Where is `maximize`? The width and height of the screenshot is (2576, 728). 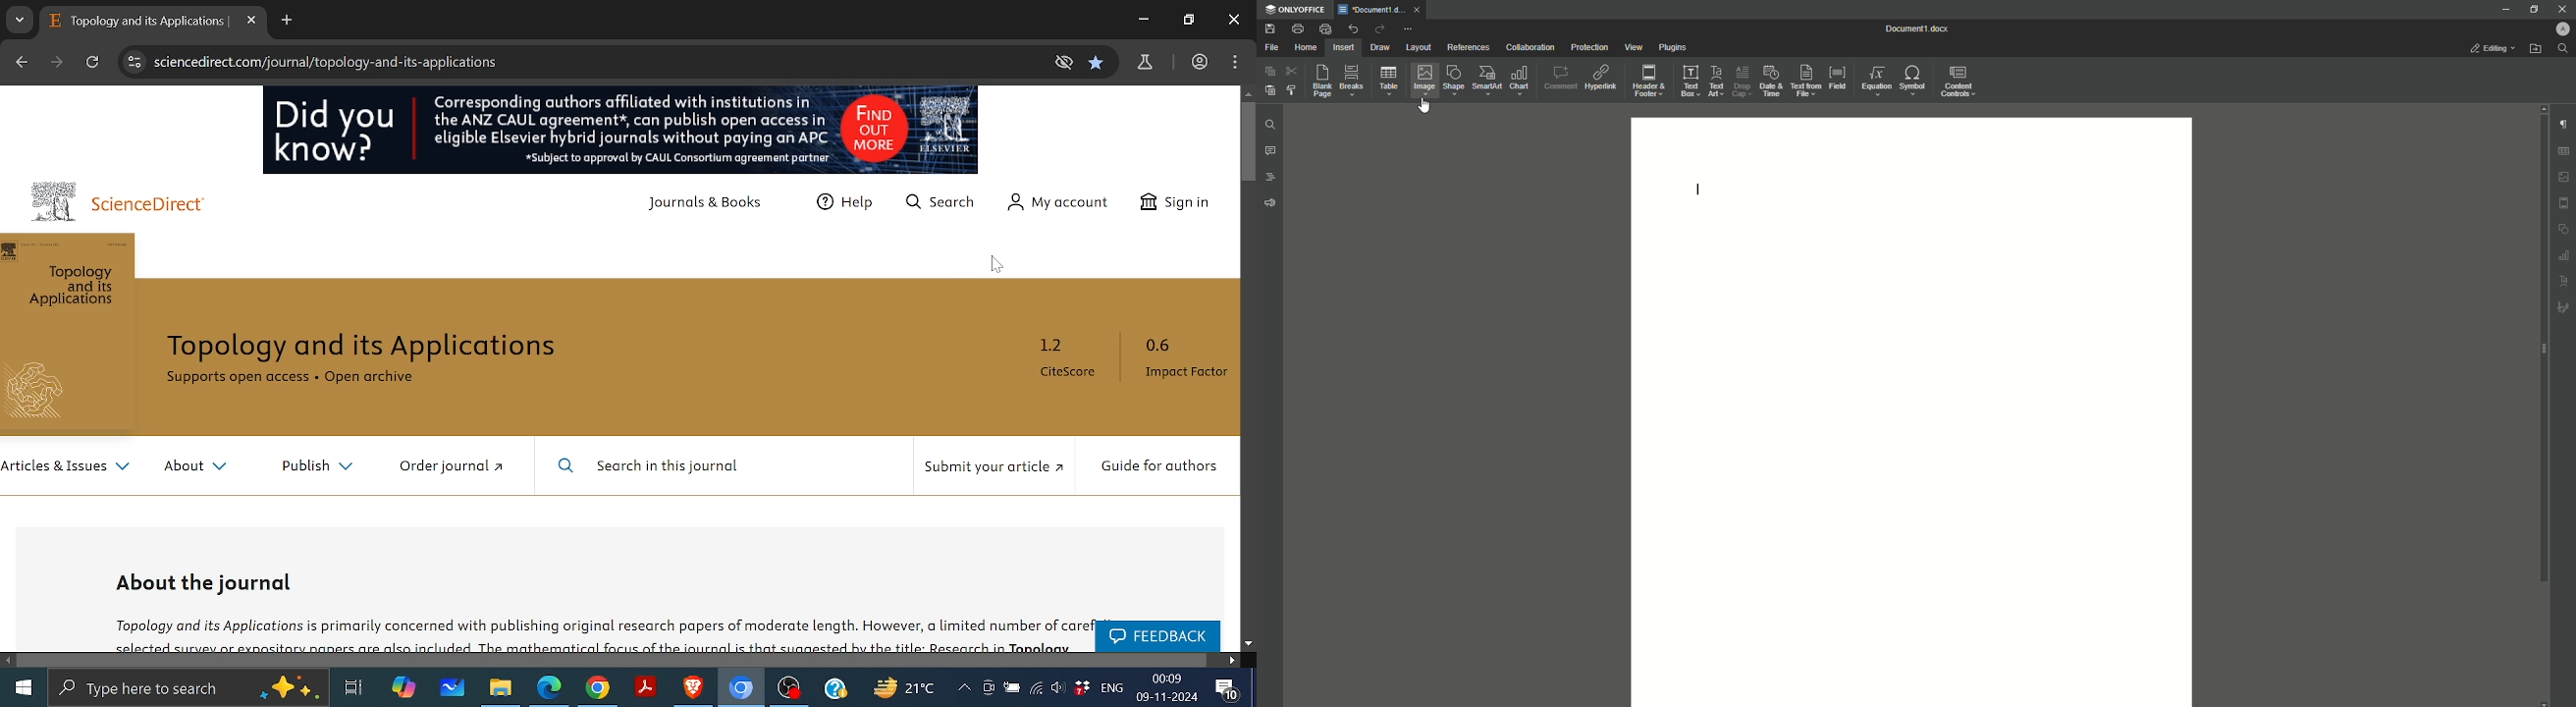 maximize is located at coordinates (1189, 21).